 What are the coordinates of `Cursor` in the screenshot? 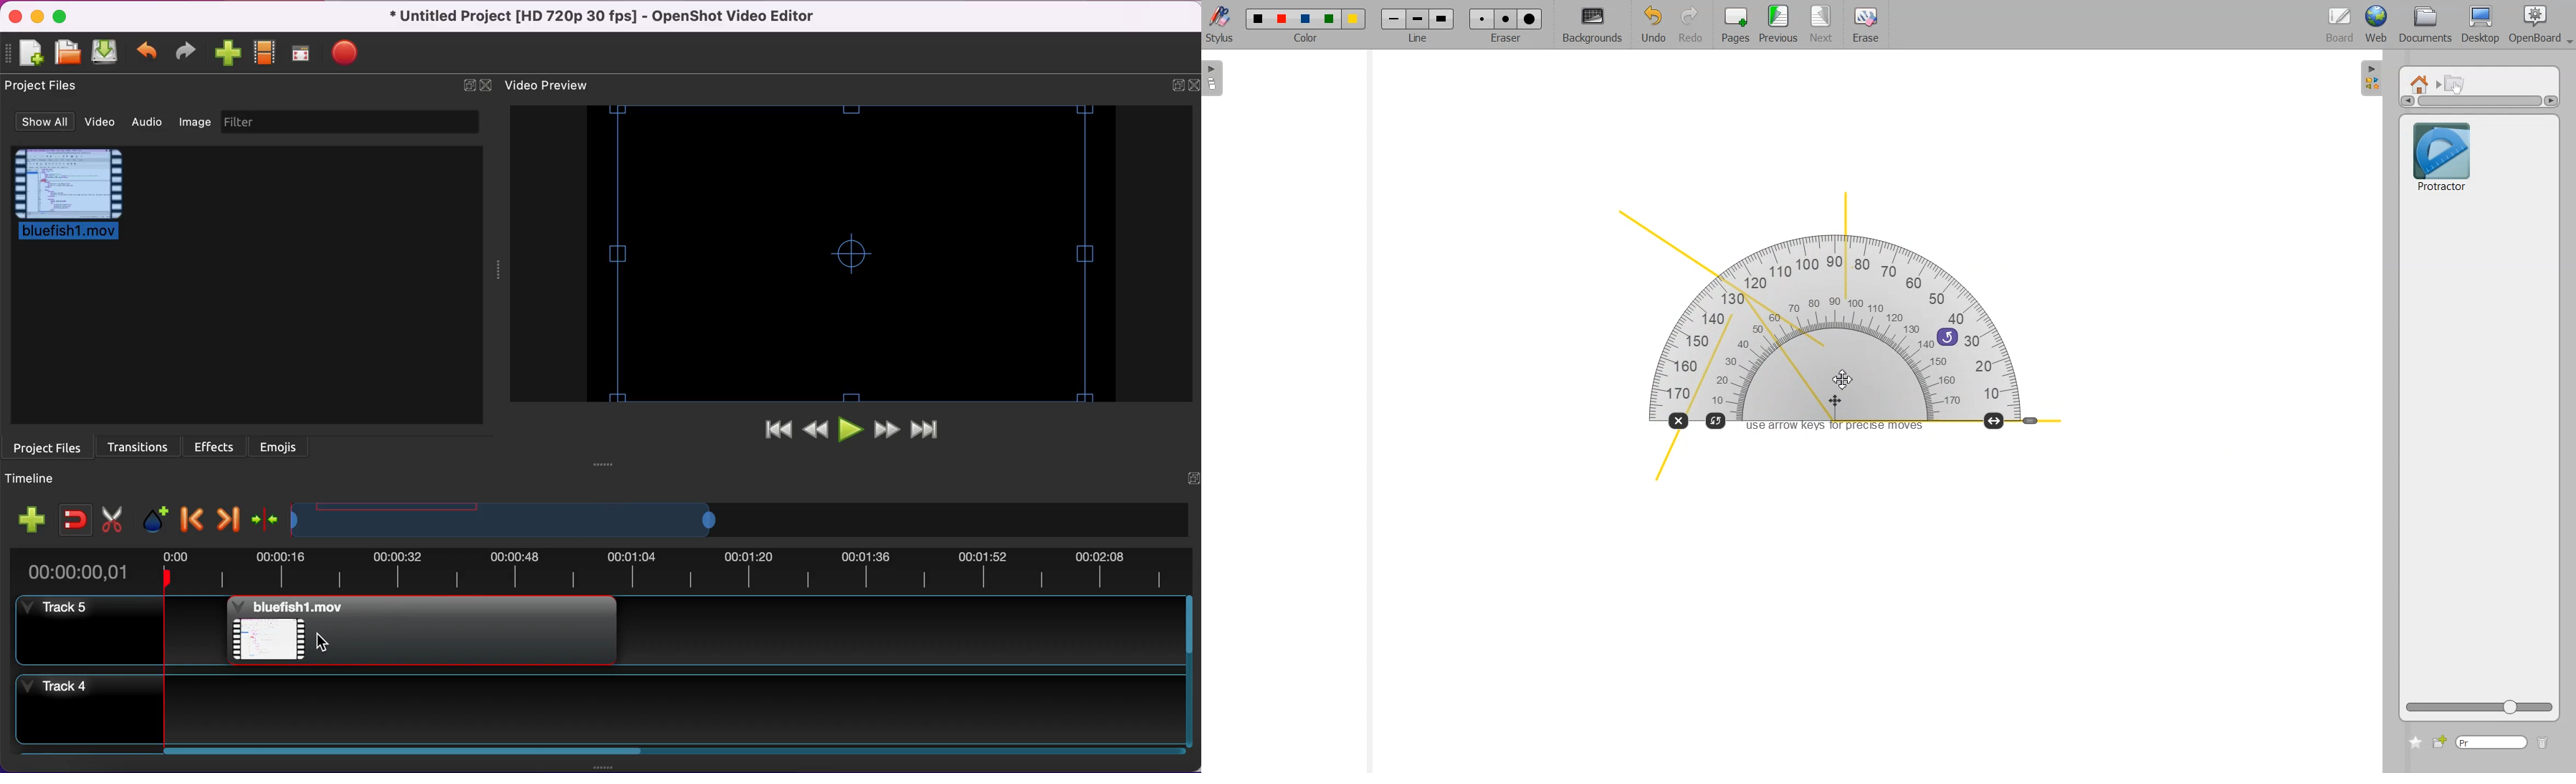 It's located at (1842, 379).